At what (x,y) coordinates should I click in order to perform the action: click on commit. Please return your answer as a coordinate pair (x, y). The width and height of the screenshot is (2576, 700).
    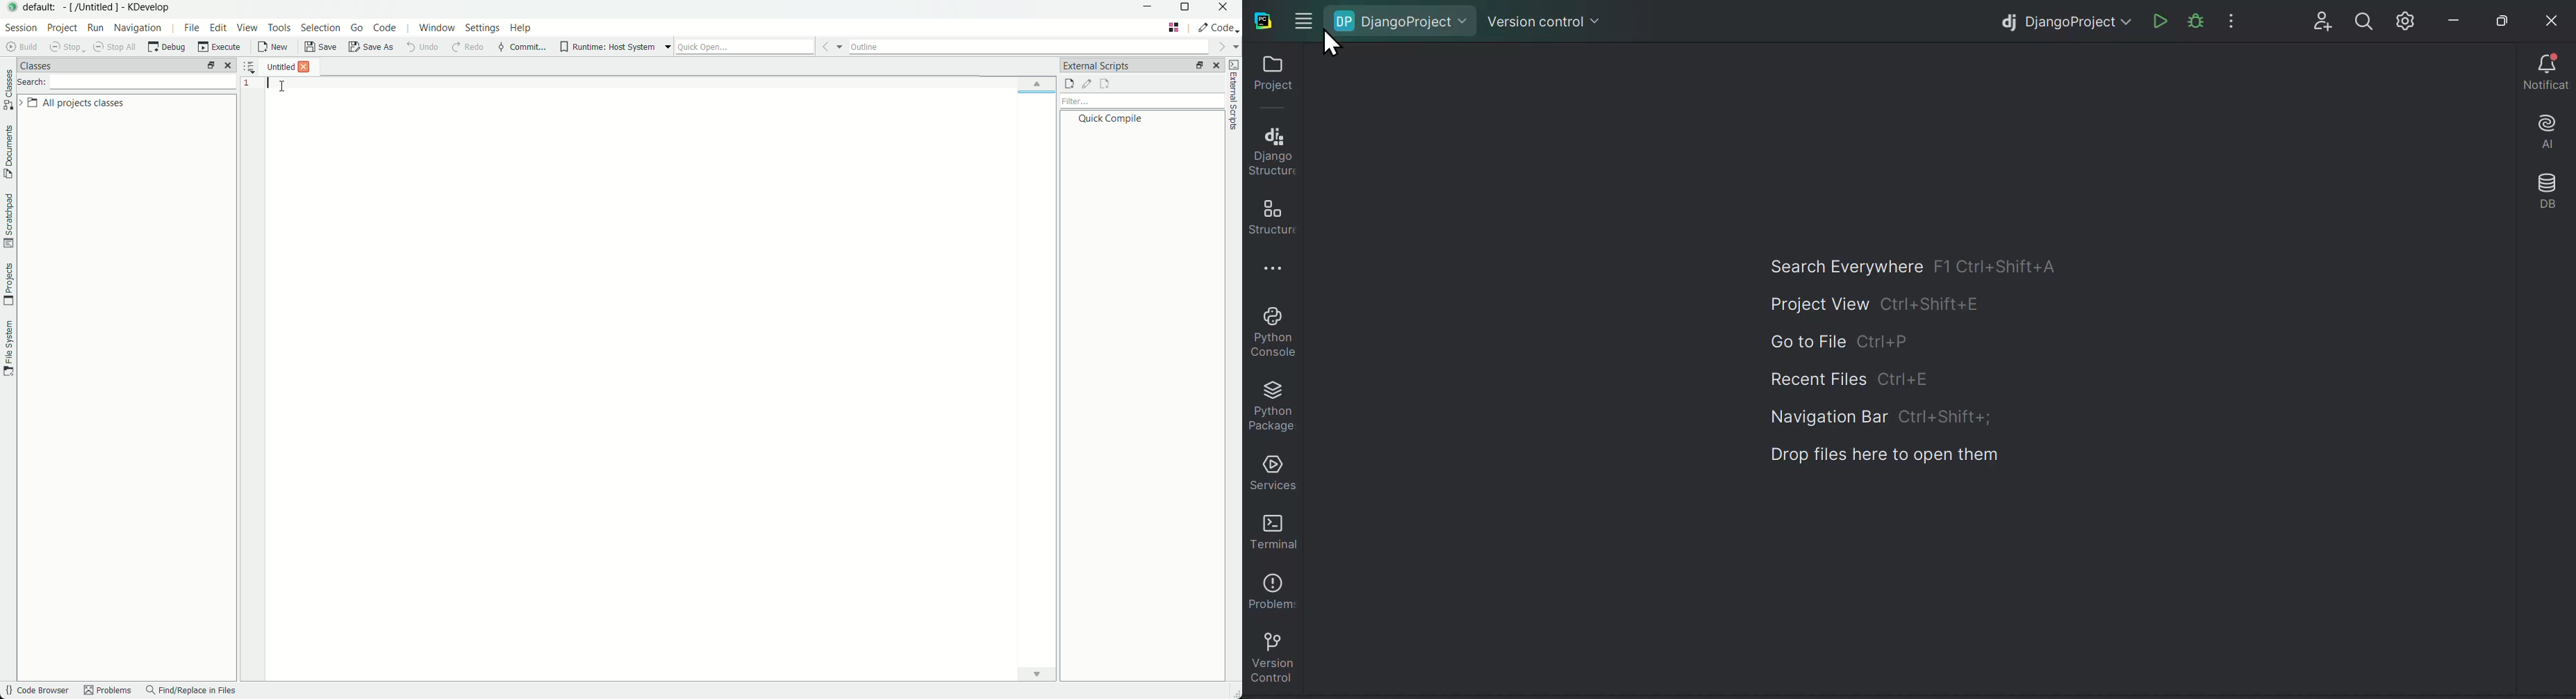
    Looking at the image, I should click on (522, 47).